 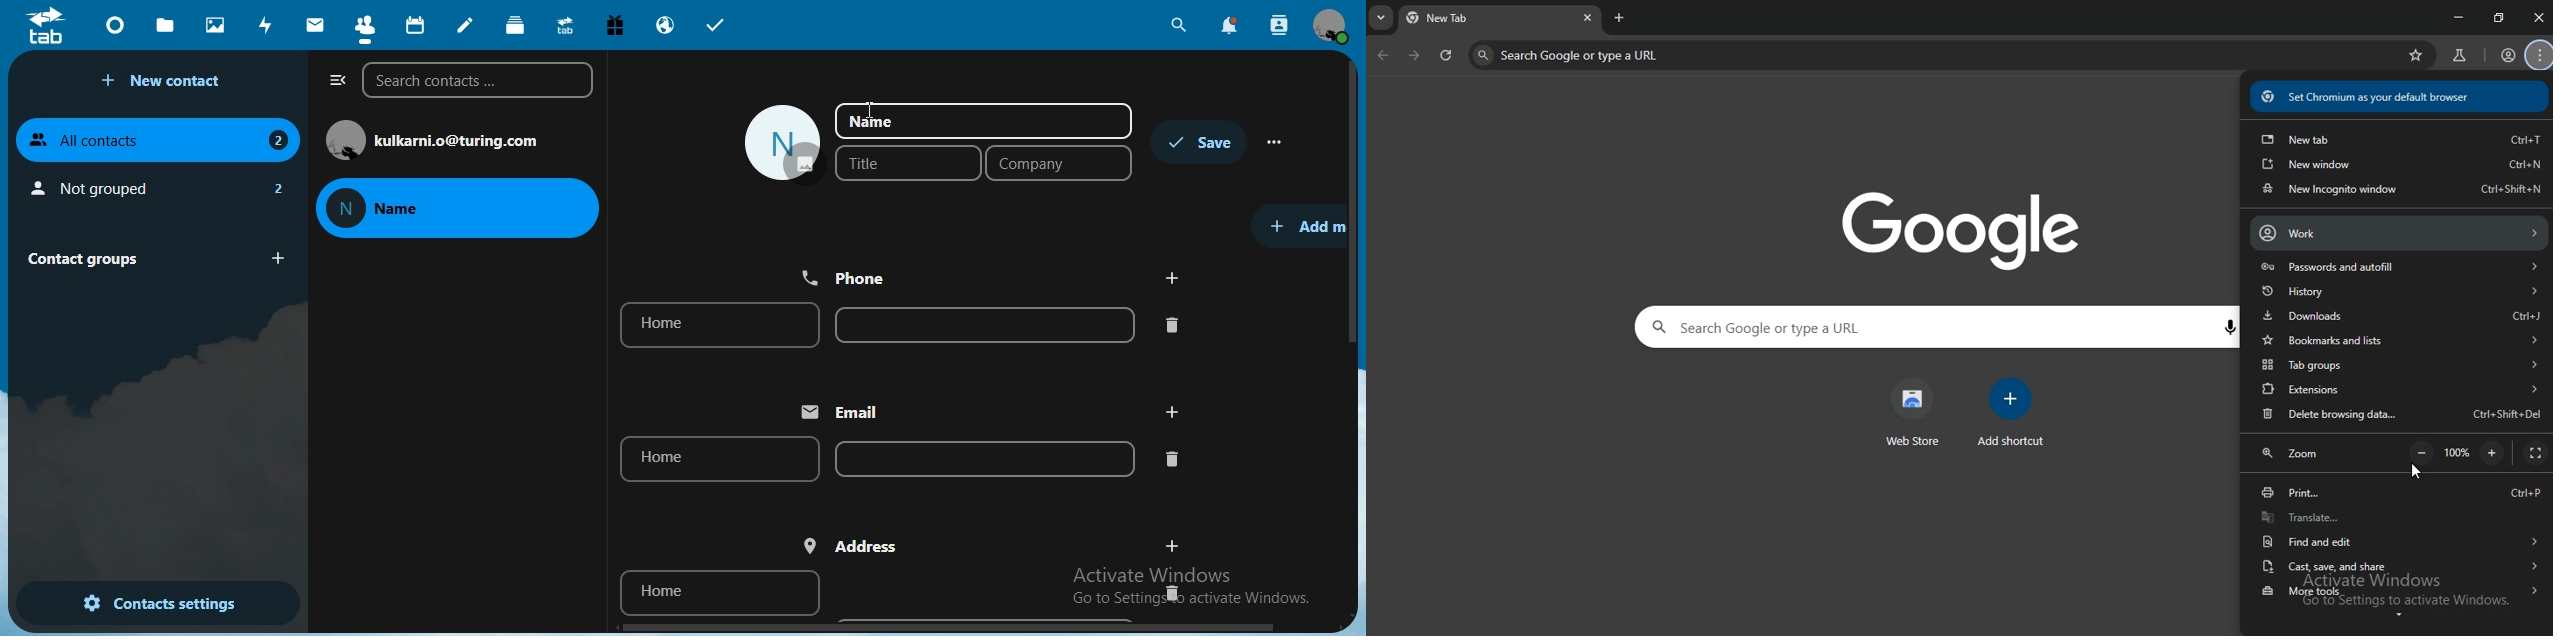 I want to click on search google or type a url, so click(x=1834, y=328).